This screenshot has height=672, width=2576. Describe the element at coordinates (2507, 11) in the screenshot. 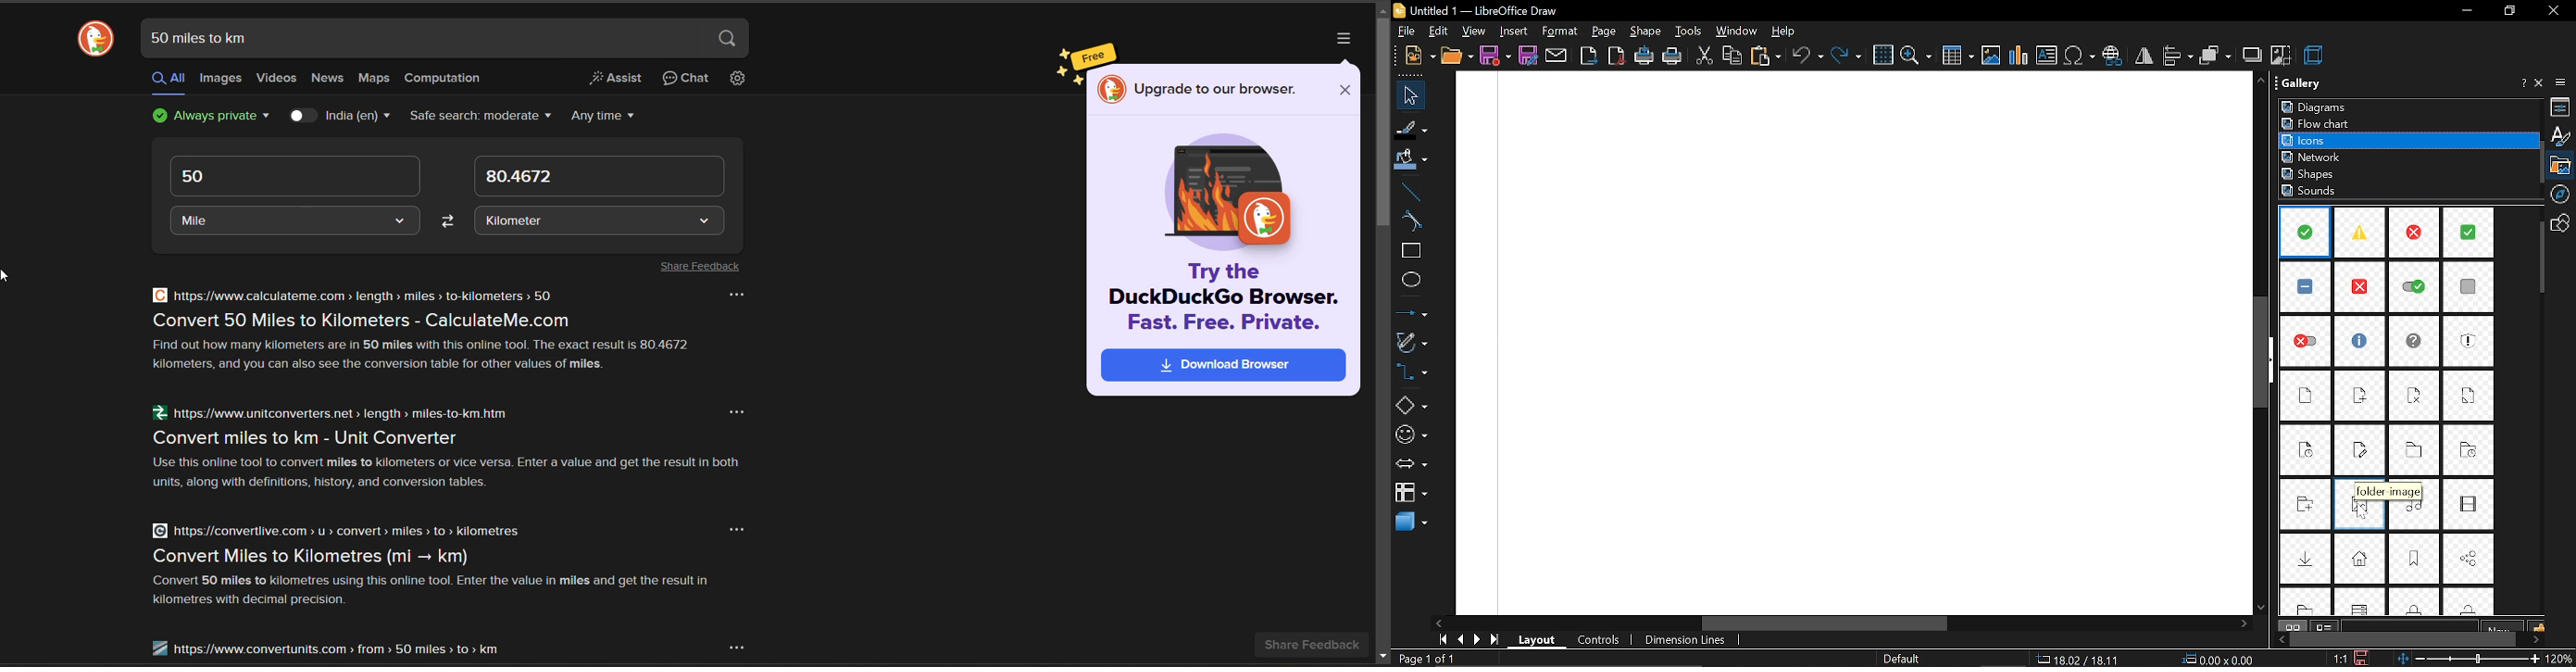

I see `restore down` at that location.